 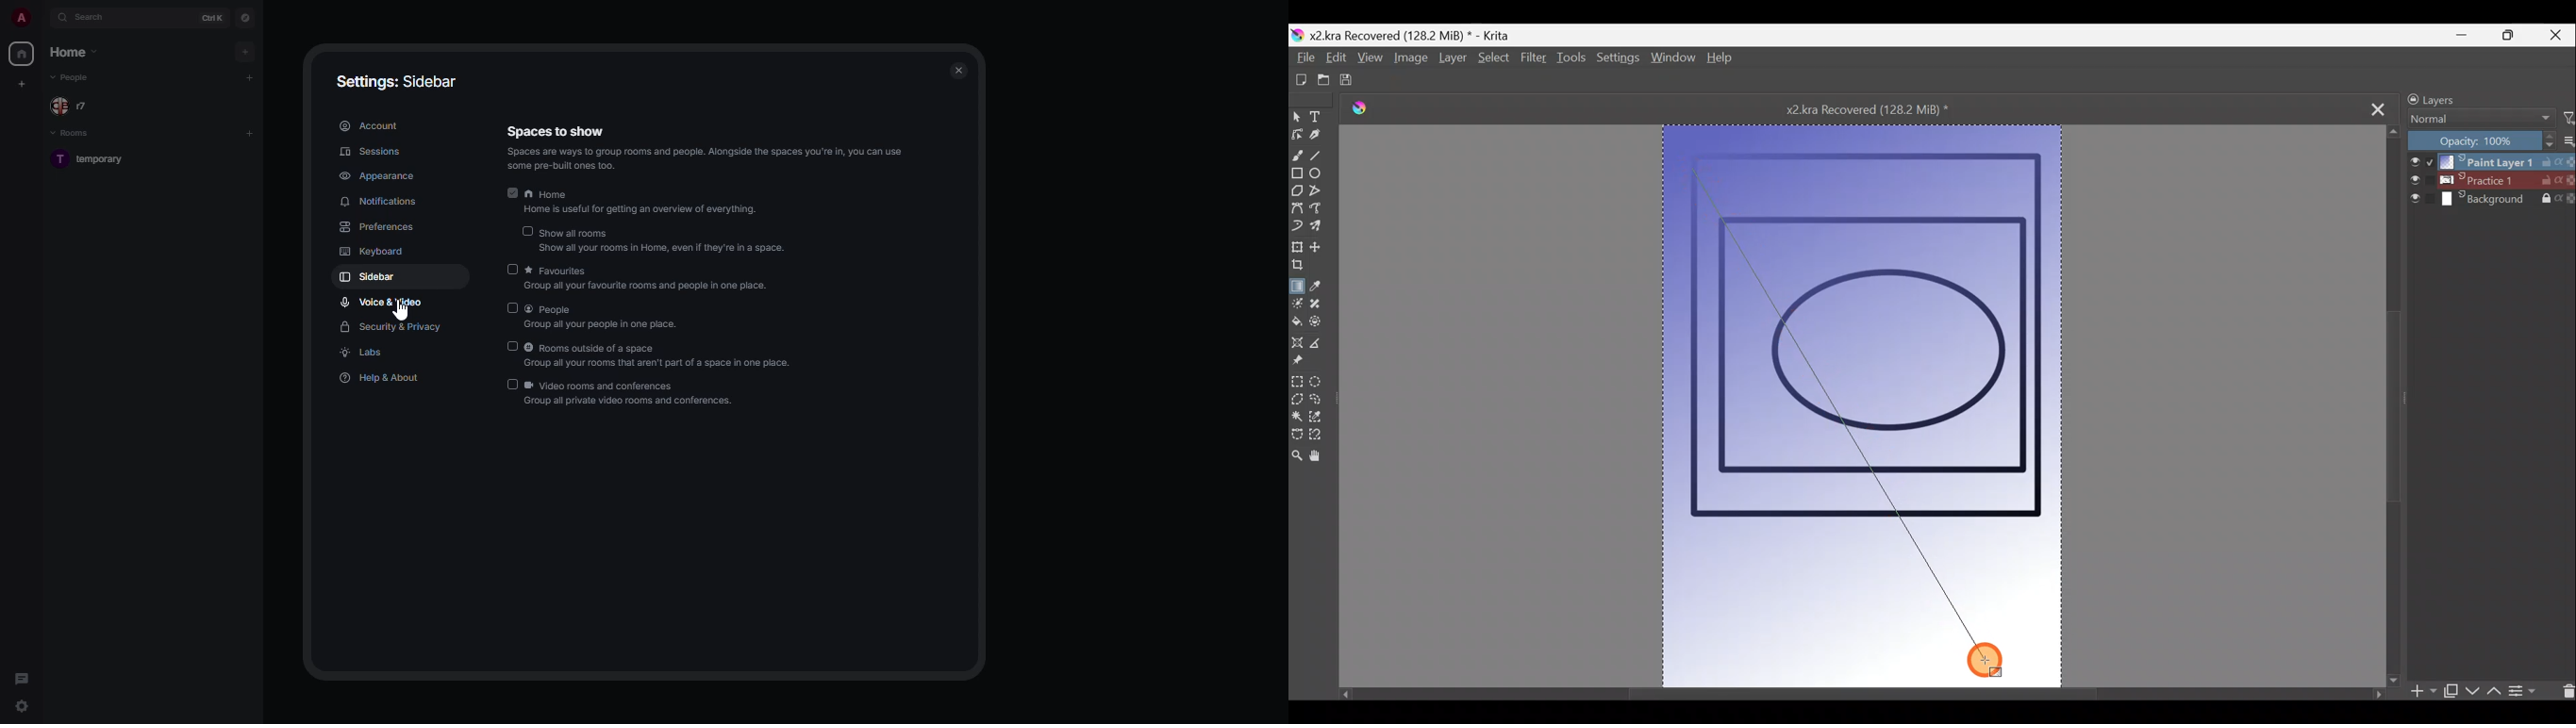 I want to click on cursor, so click(x=403, y=312).